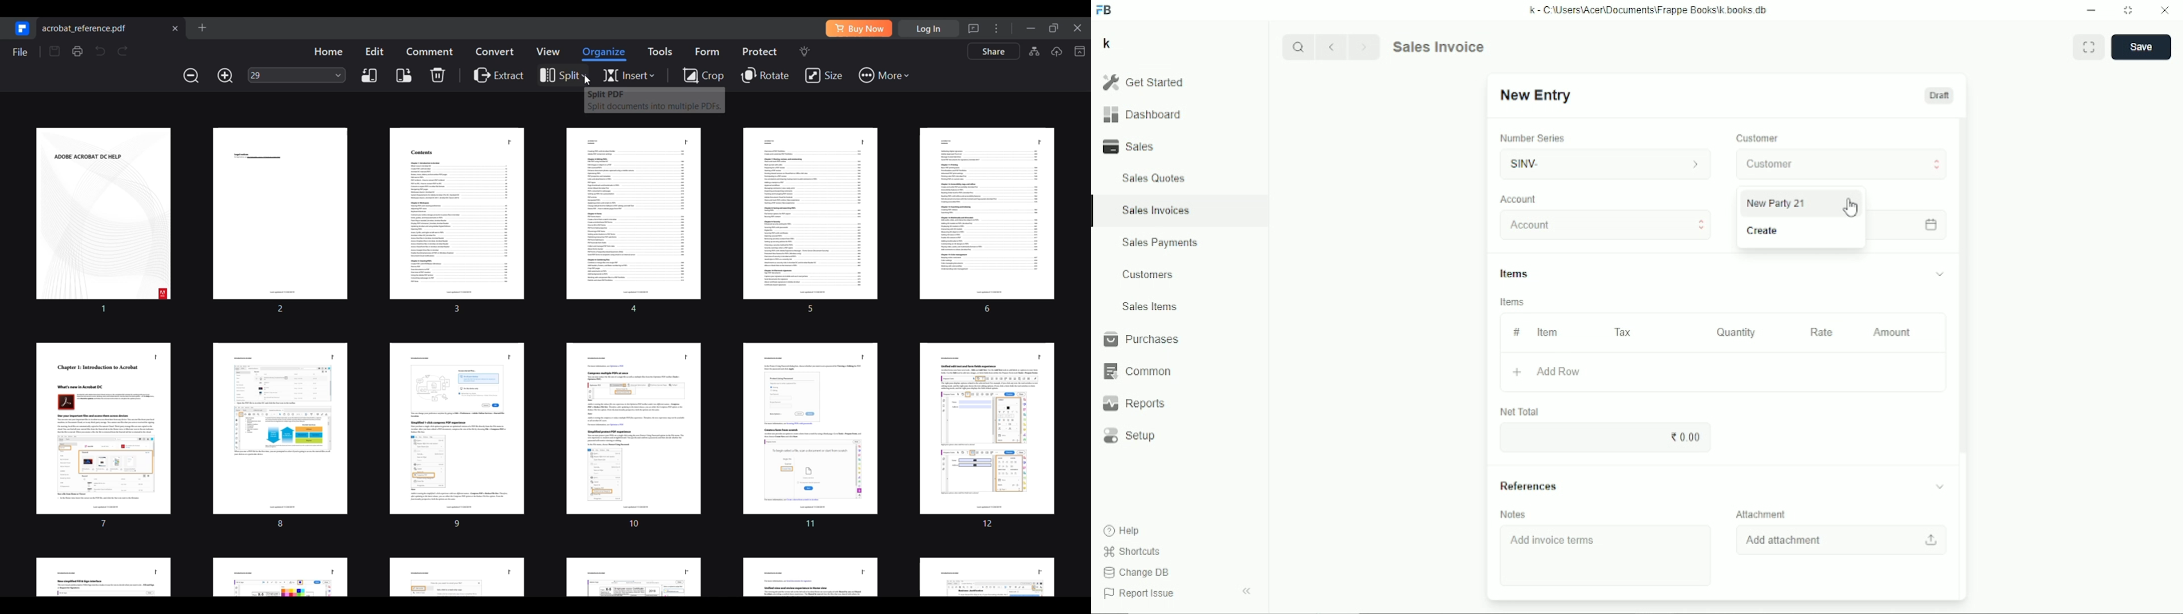 The image size is (2184, 616). I want to click on New entry, so click(1536, 96).